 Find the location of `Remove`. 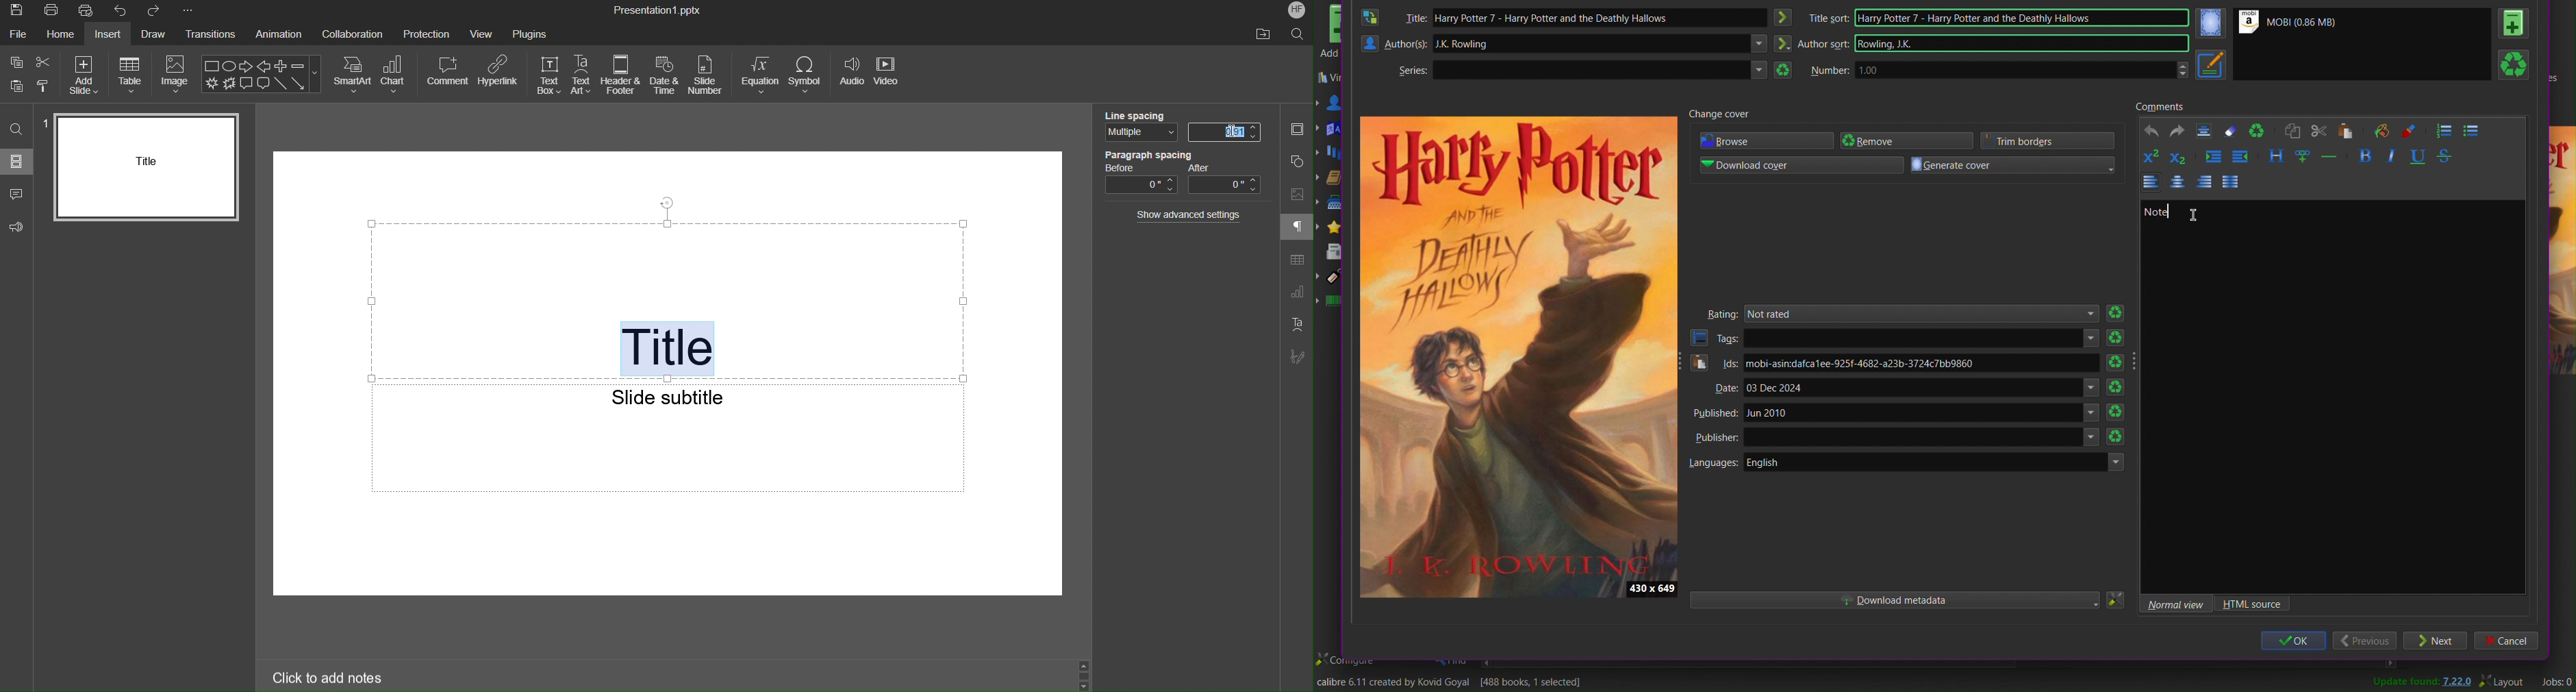

Remove is located at coordinates (1909, 140).